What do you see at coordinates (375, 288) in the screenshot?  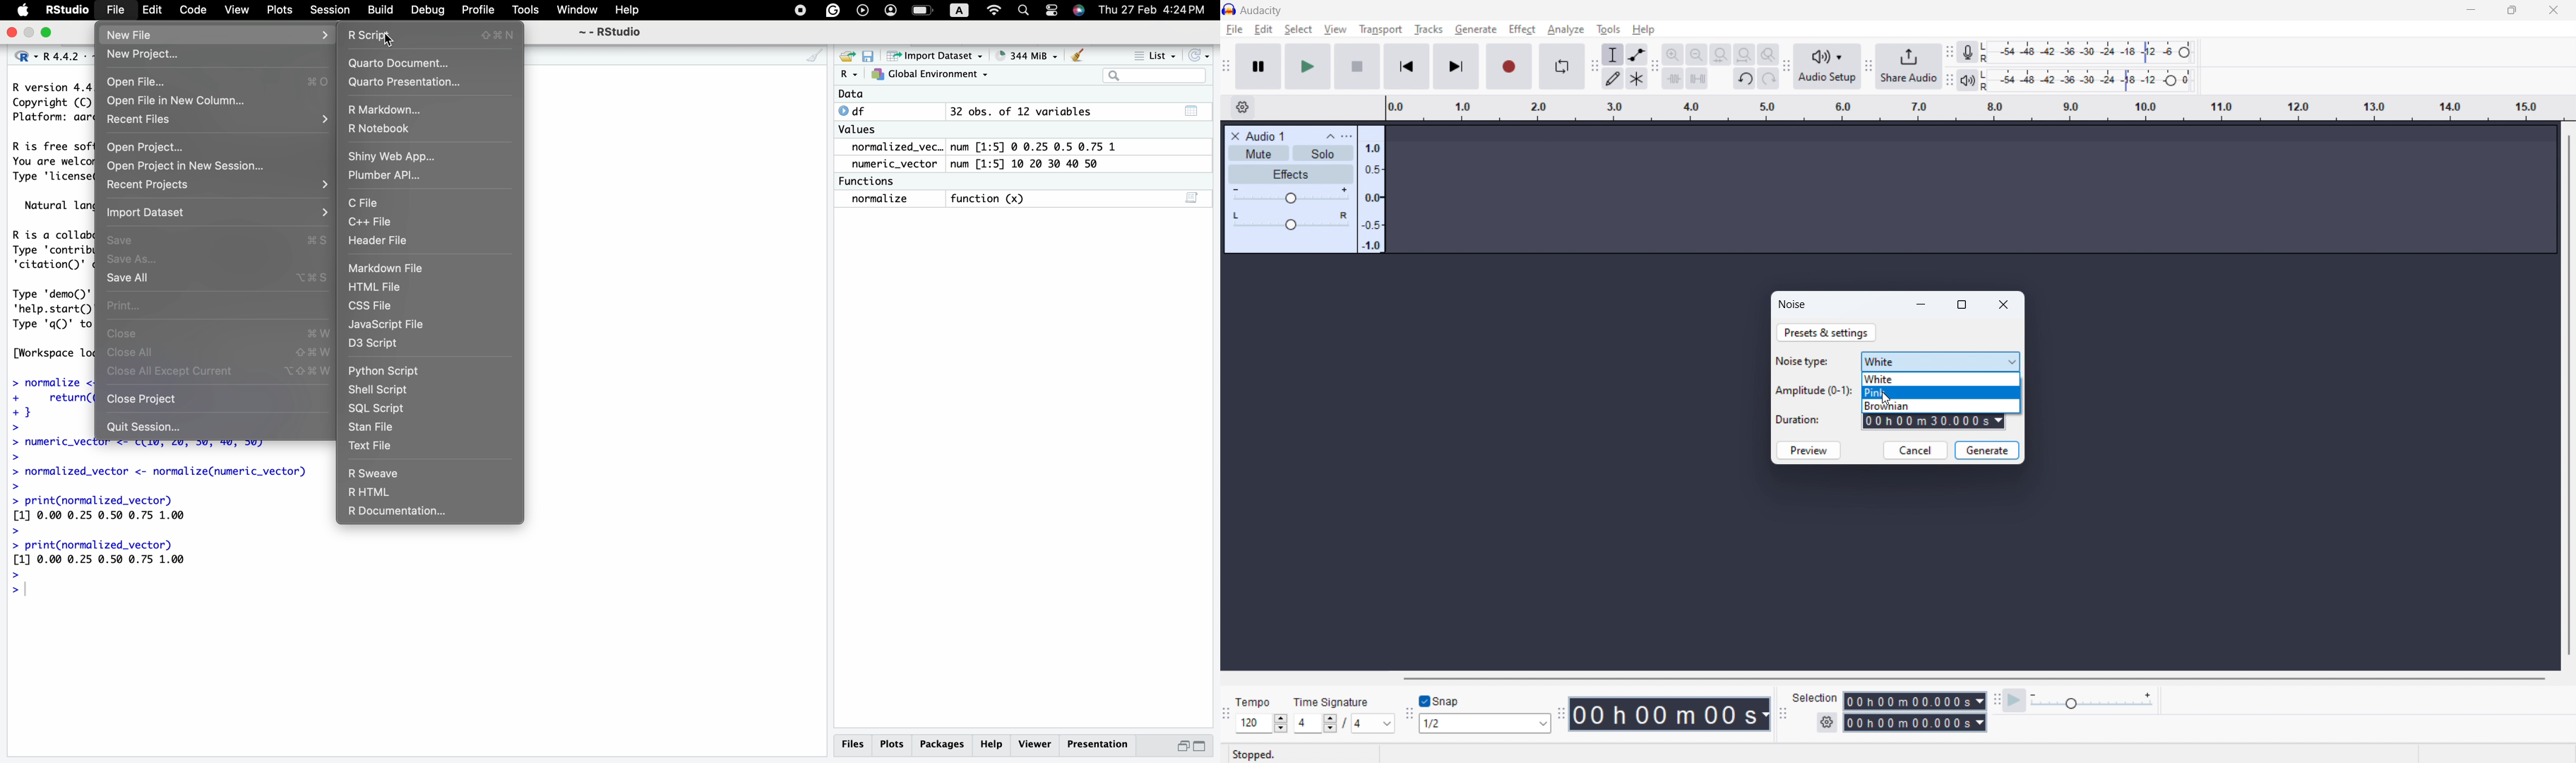 I see `HTML File` at bounding box center [375, 288].